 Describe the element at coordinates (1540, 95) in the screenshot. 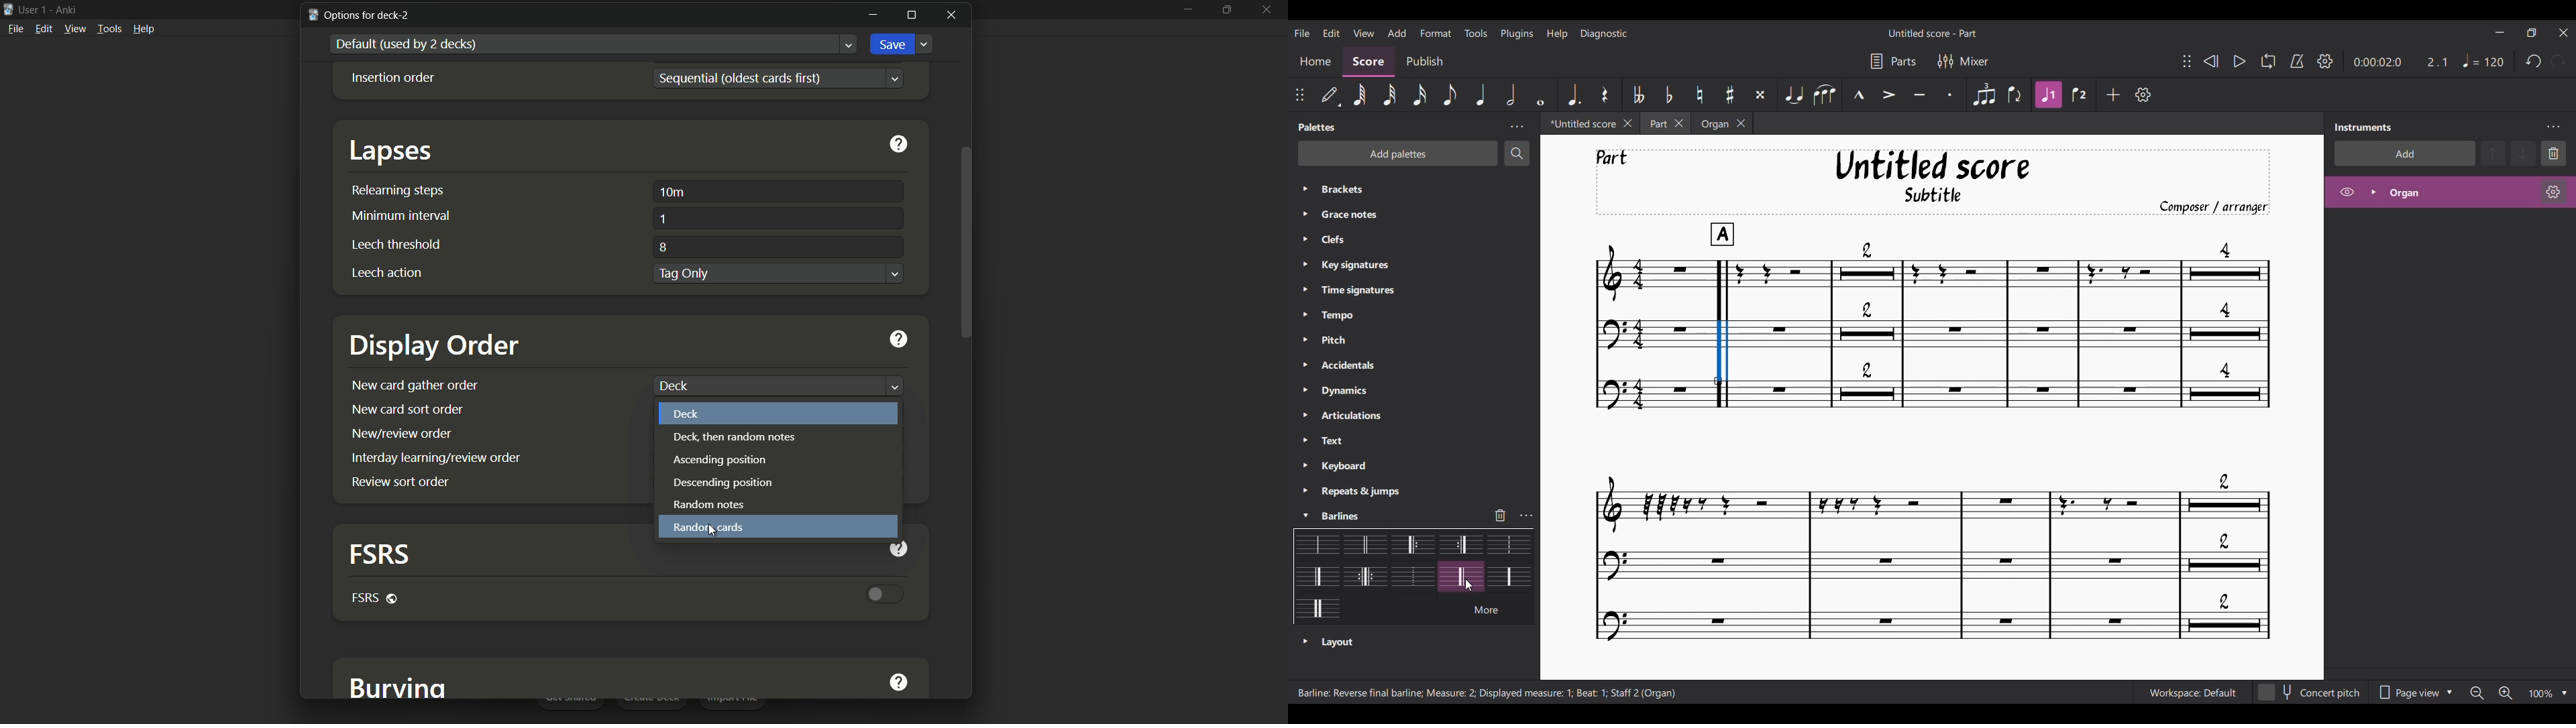

I see `Whole note` at that location.